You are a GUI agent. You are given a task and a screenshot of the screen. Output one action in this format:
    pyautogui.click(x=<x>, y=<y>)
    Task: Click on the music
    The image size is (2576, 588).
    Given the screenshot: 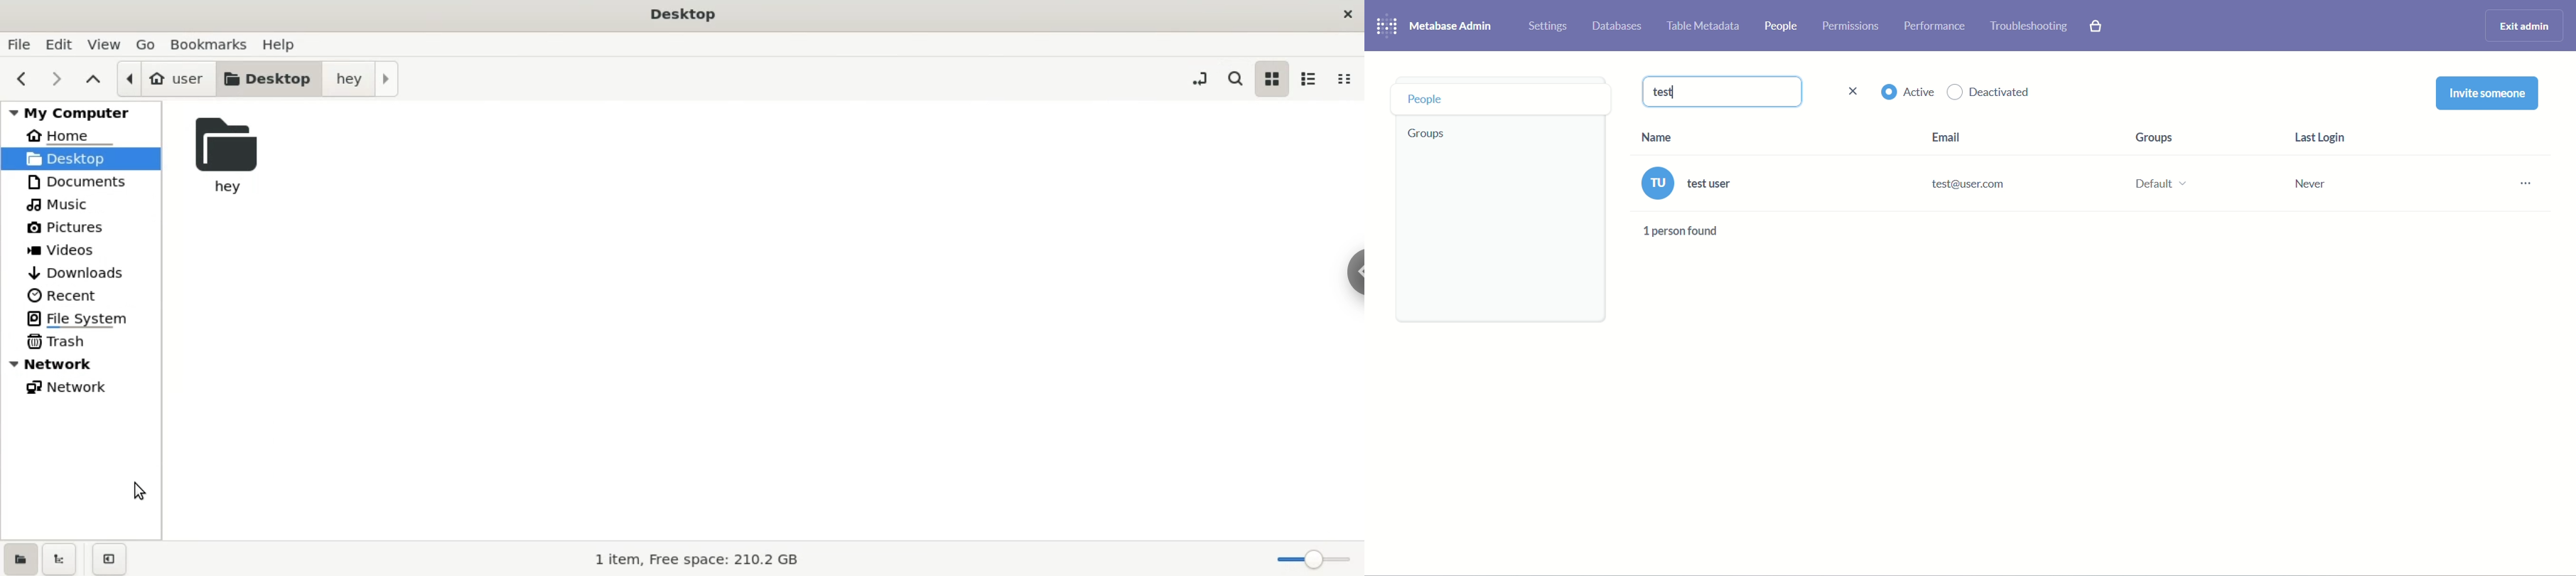 What is the action you would take?
    pyautogui.click(x=60, y=203)
    